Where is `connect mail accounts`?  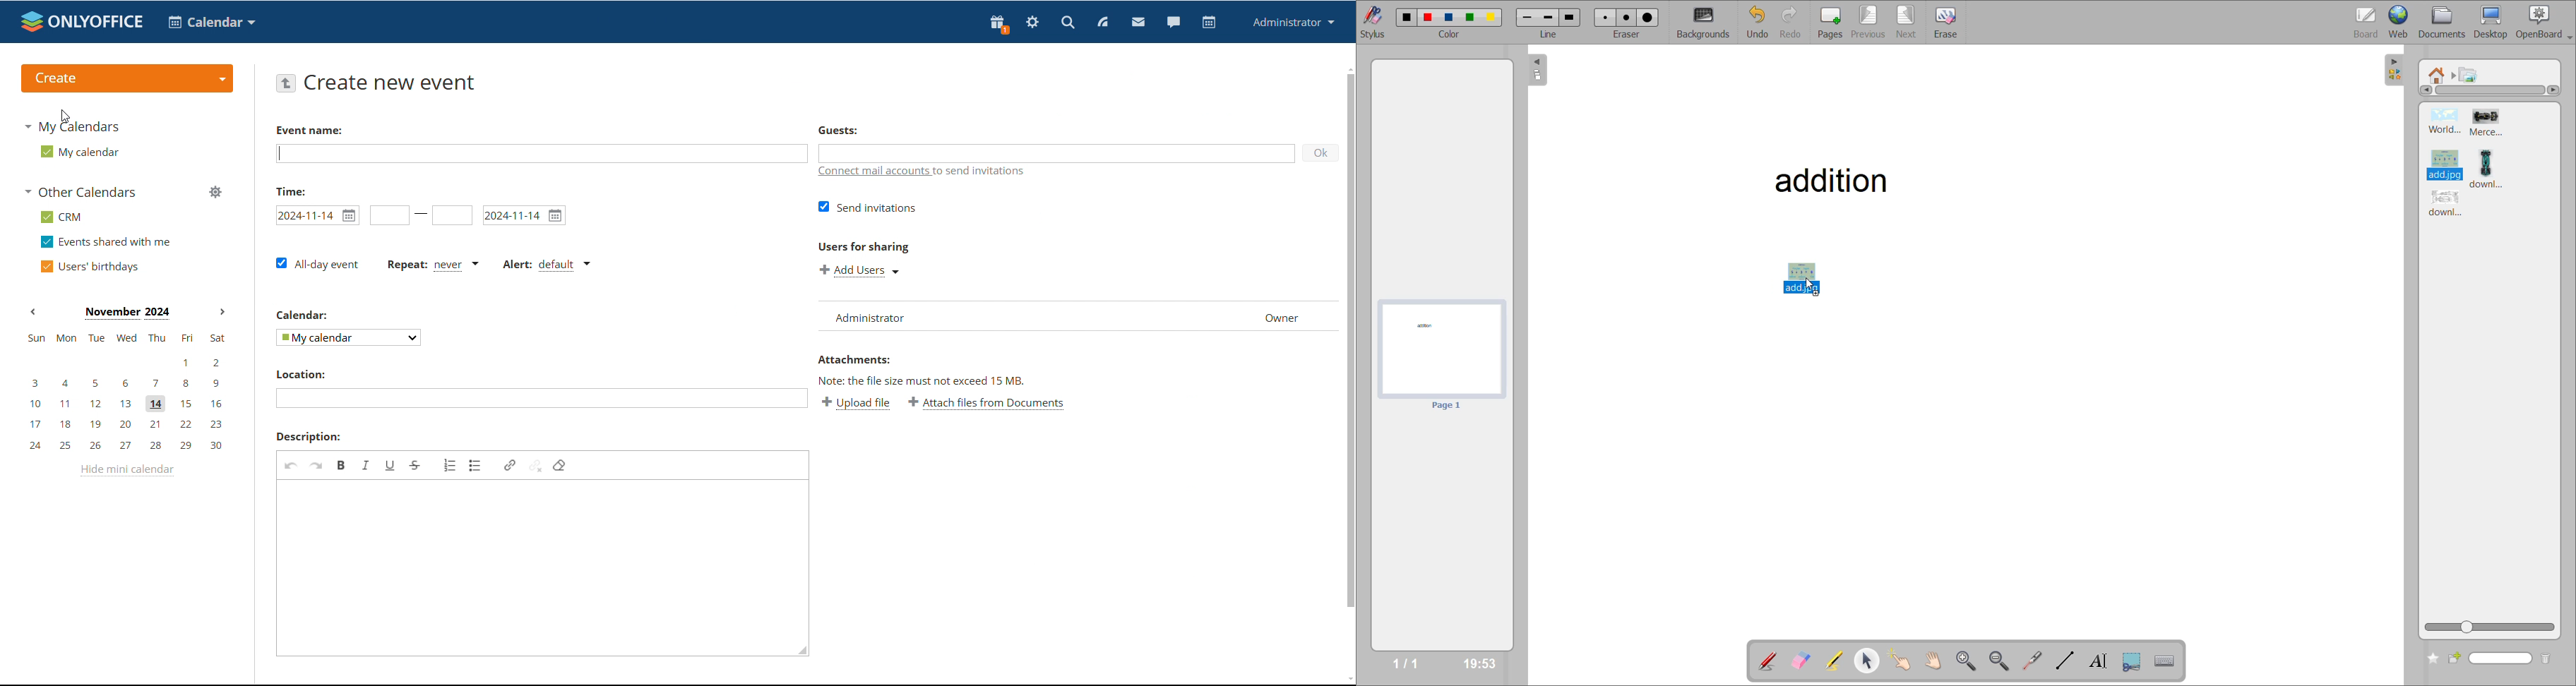
connect mail accounts is located at coordinates (918, 172).